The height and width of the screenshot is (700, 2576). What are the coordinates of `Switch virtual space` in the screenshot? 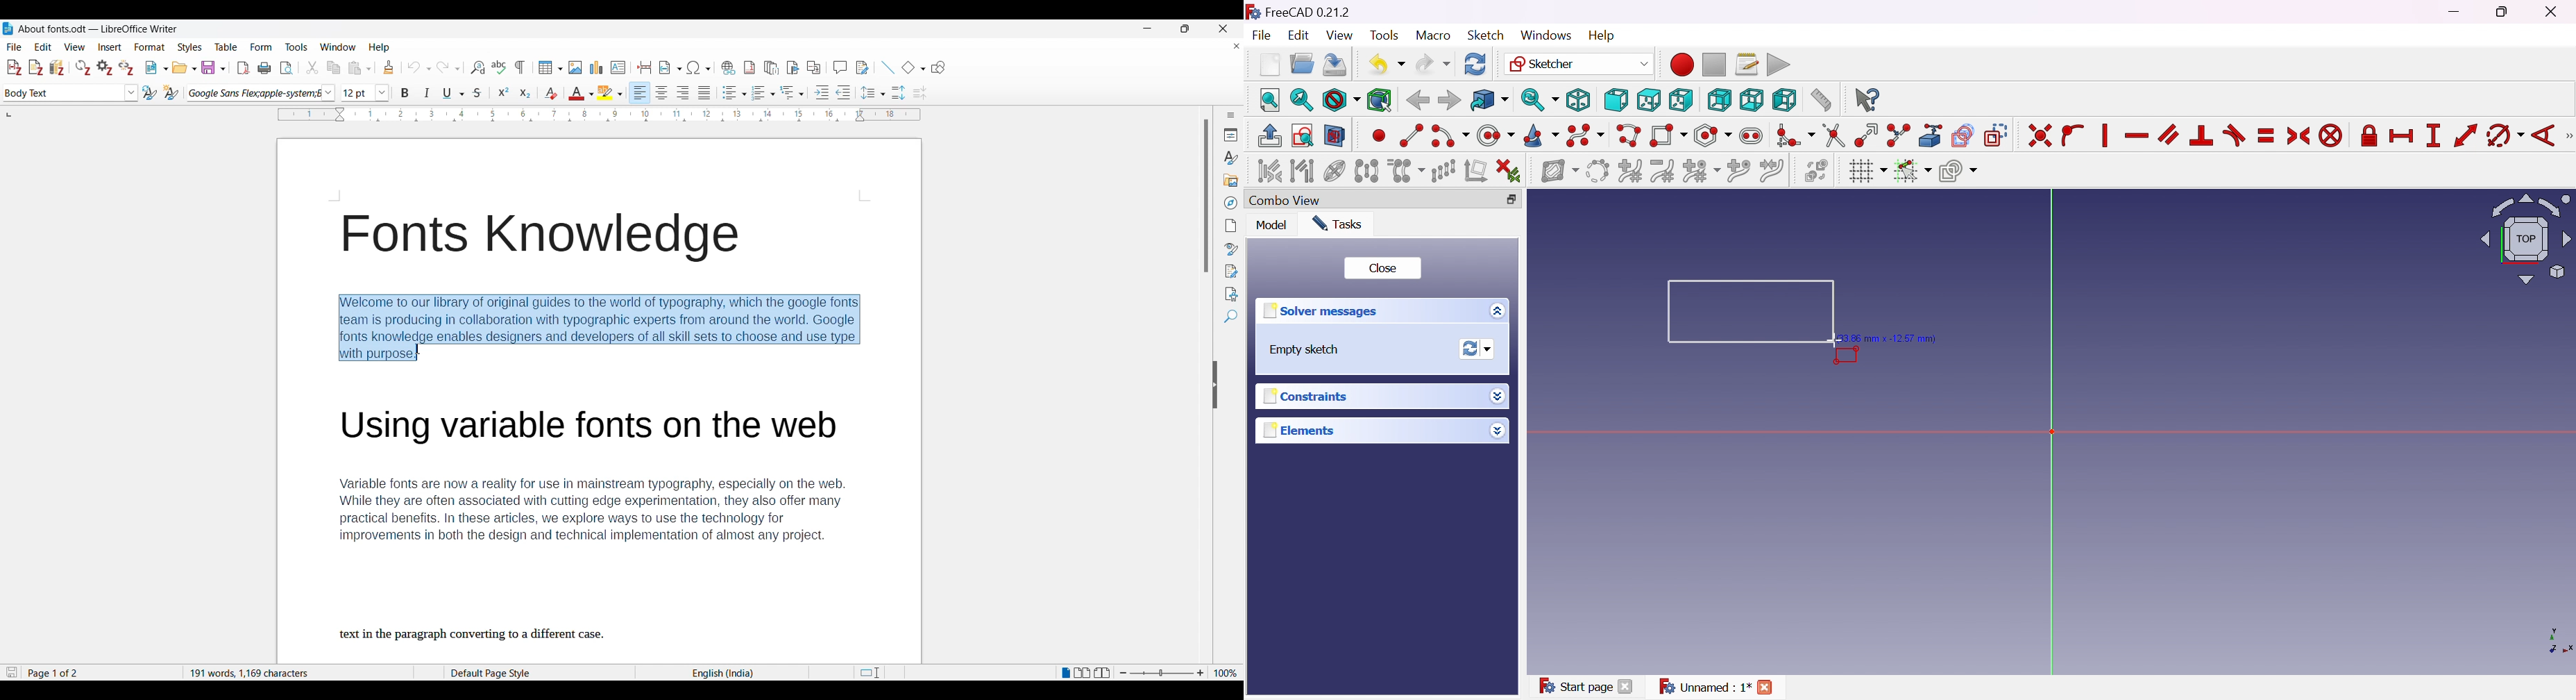 It's located at (1819, 172).